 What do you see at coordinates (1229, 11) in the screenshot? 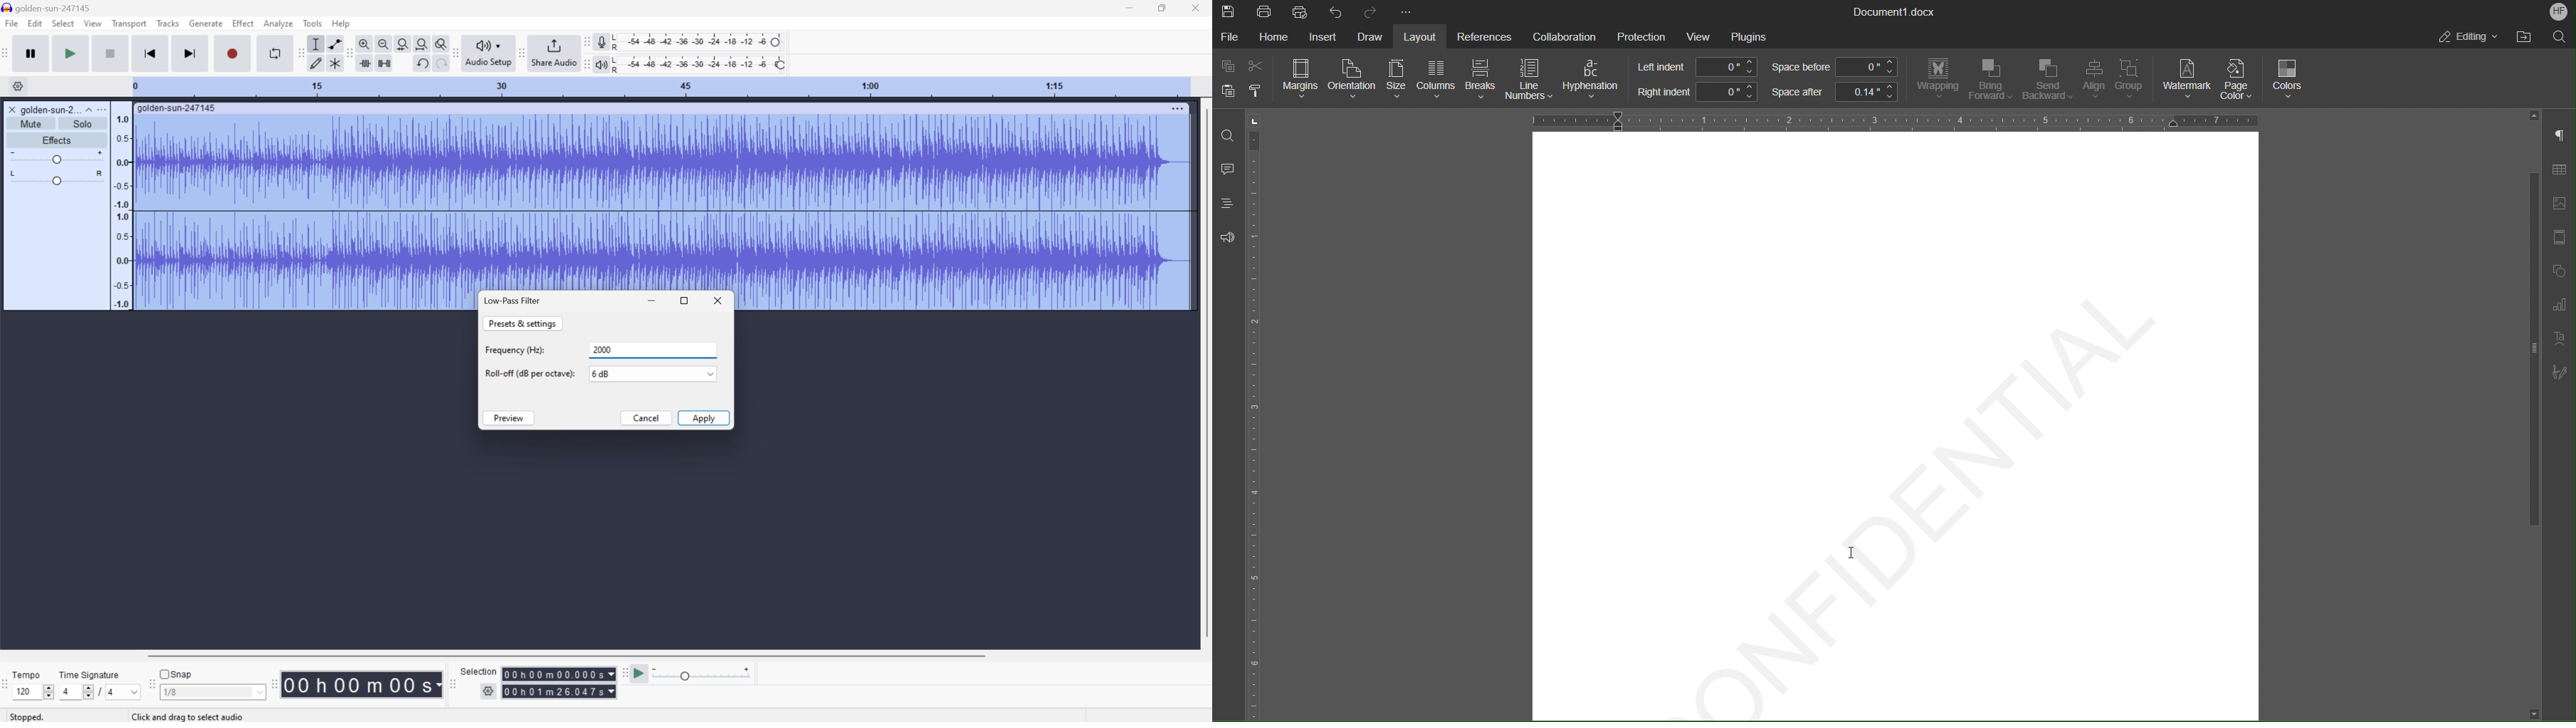
I see `Save` at bounding box center [1229, 11].